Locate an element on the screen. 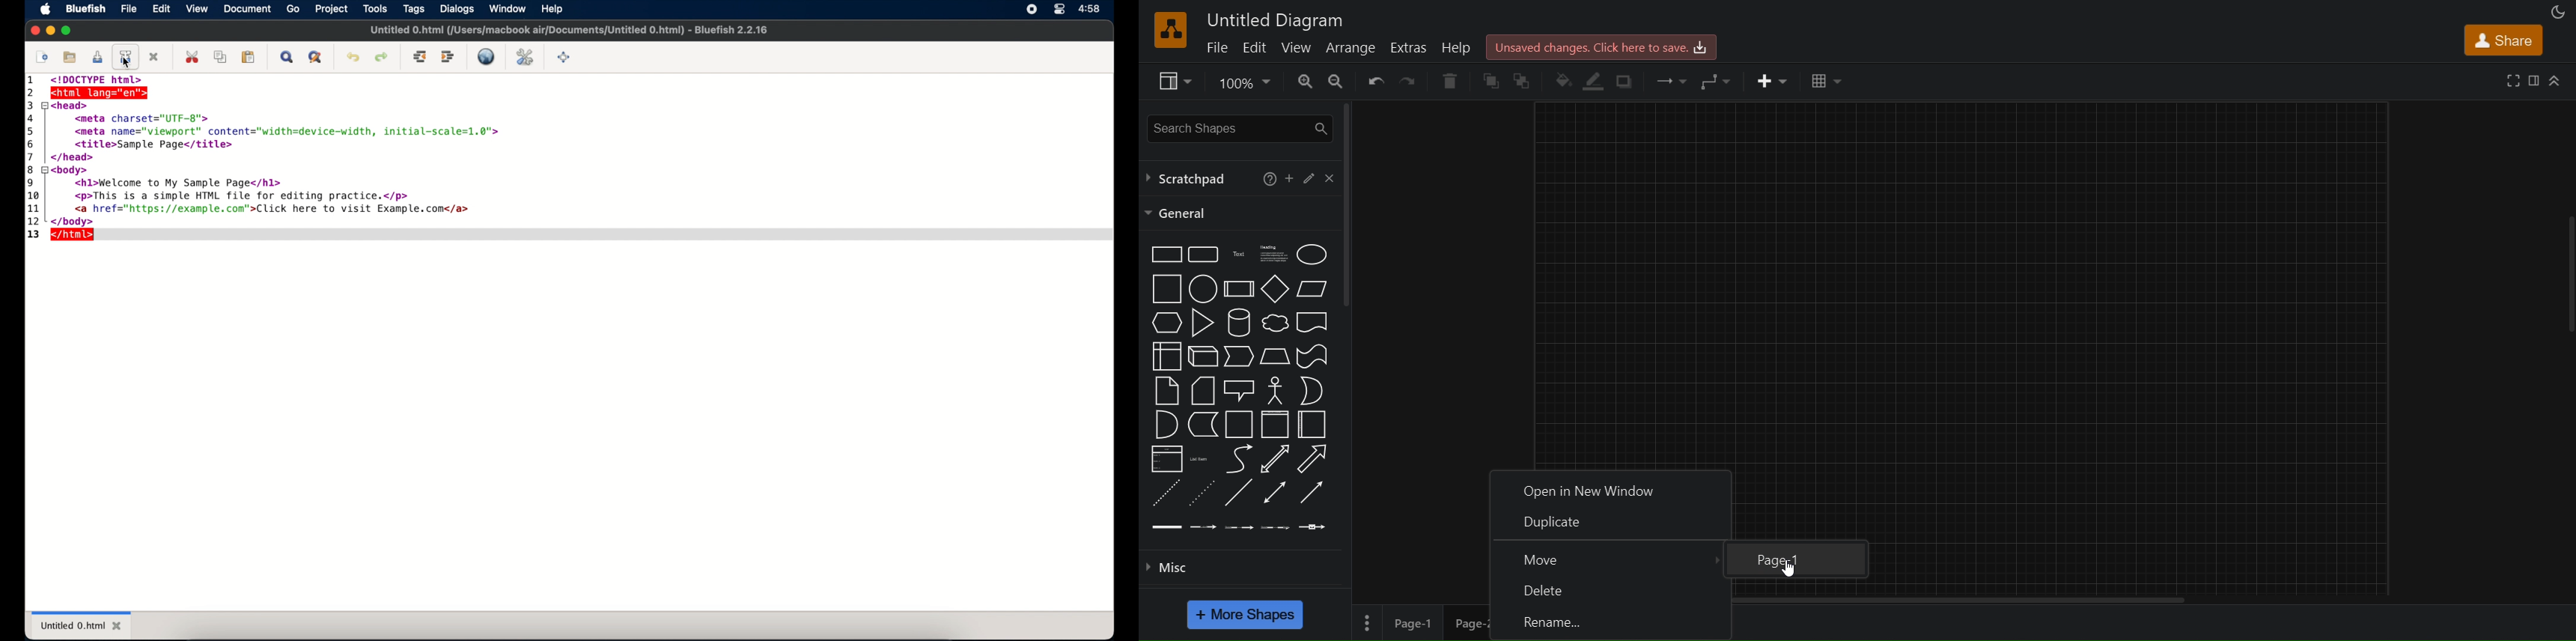 This screenshot has width=2576, height=644. to front is located at coordinates (1491, 81).